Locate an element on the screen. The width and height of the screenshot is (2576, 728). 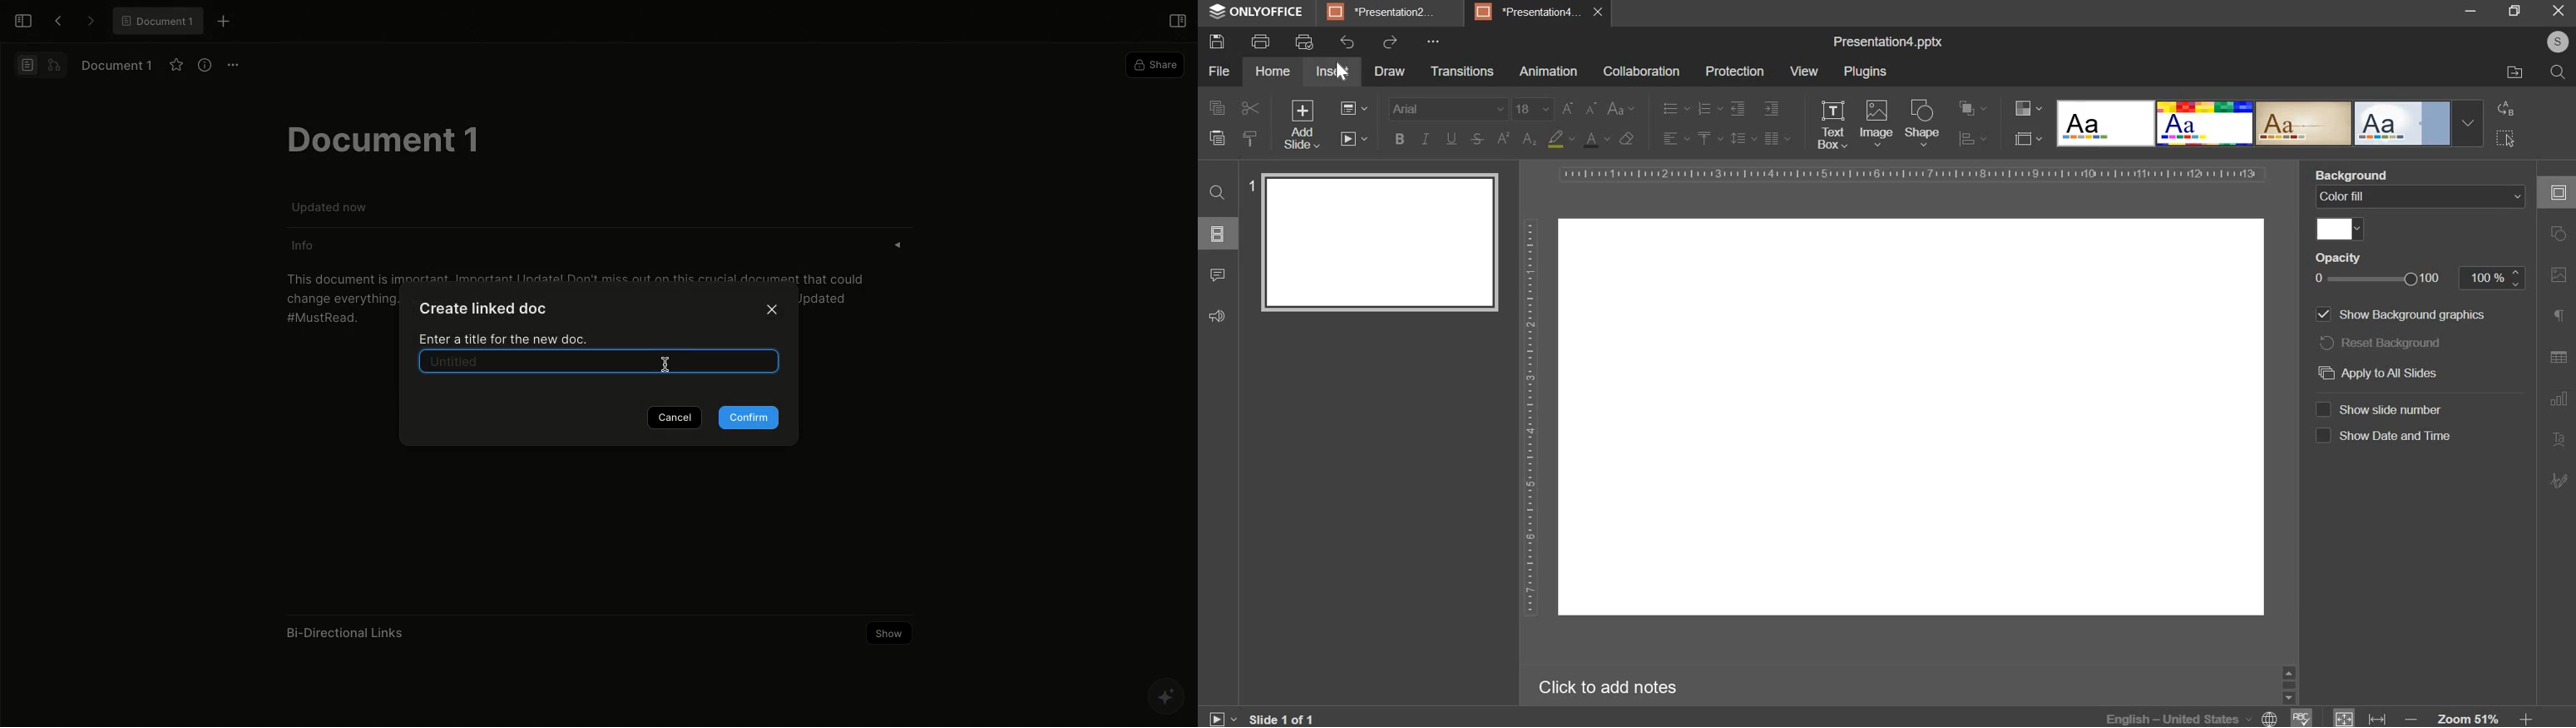
Open right panel is located at coordinates (1175, 21).